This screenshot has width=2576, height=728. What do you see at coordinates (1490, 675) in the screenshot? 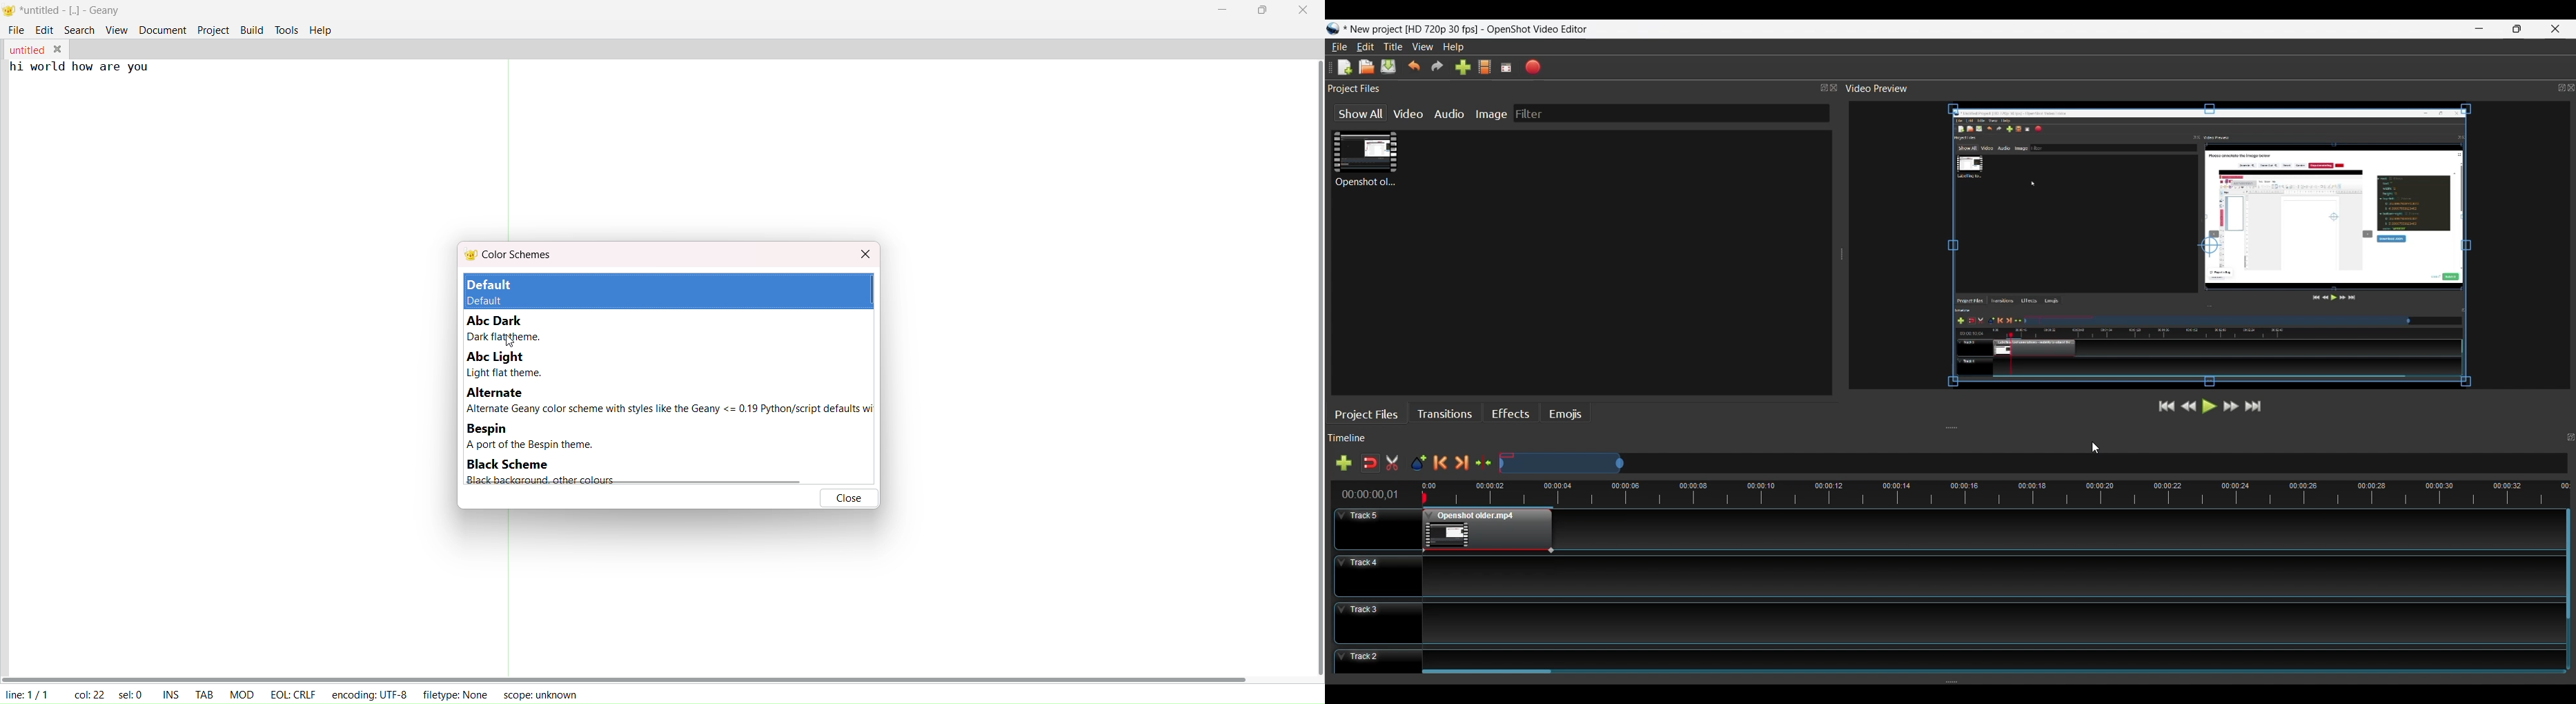
I see `Horizontal Scroll bar` at bounding box center [1490, 675].